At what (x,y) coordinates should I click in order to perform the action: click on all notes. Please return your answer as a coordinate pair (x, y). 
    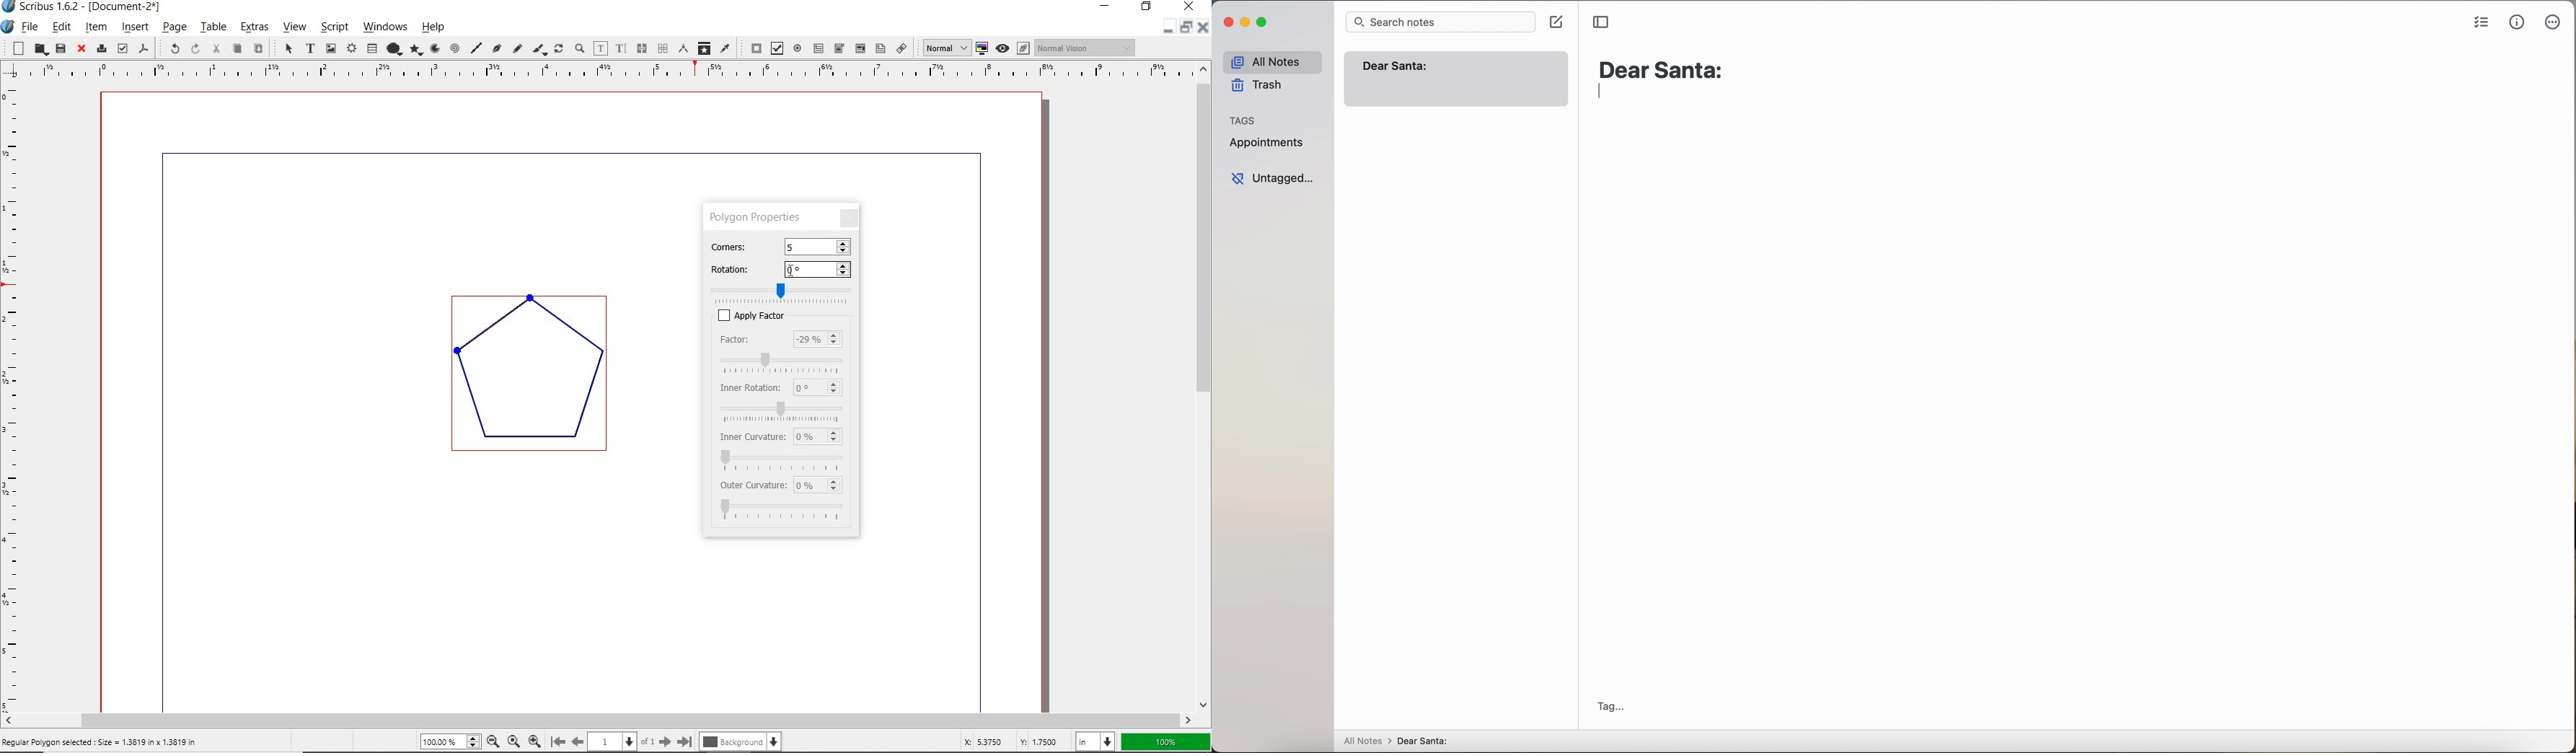
    Looking at the image, I should click on (1274, 61).